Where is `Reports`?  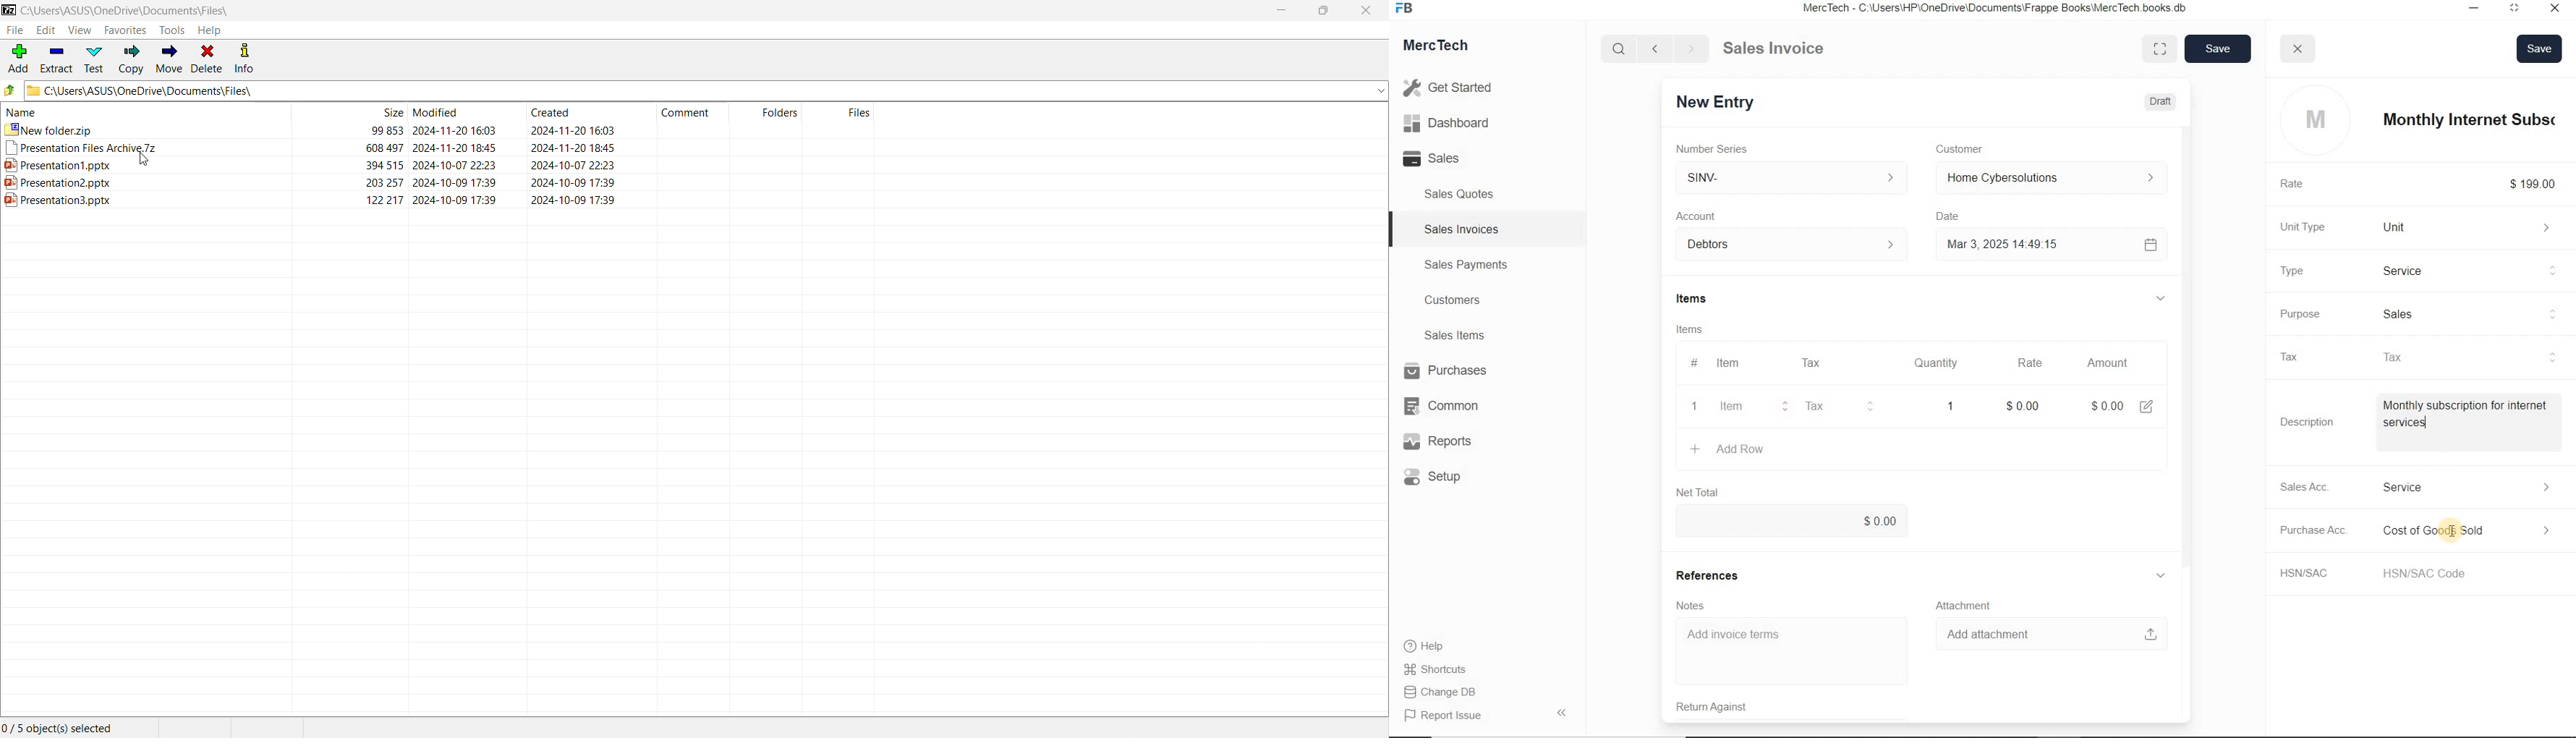
Reports is located at coordinates (1448, 442).